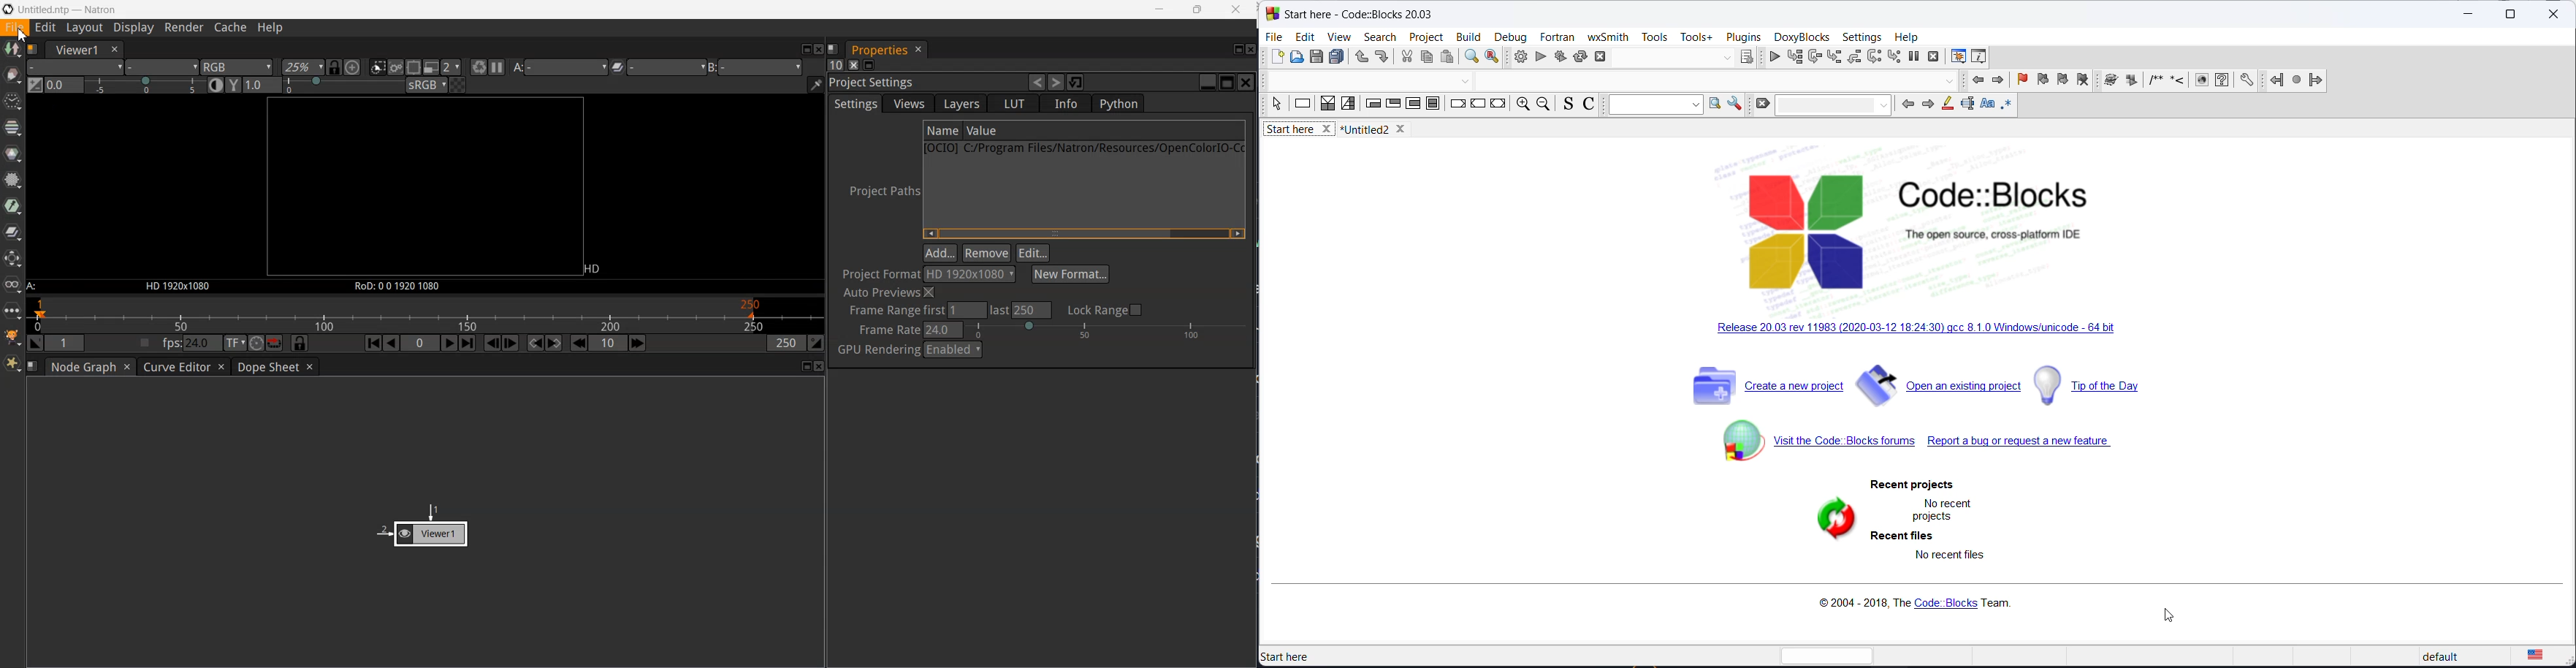  I want to click on dropdown, so click(1466, 83).